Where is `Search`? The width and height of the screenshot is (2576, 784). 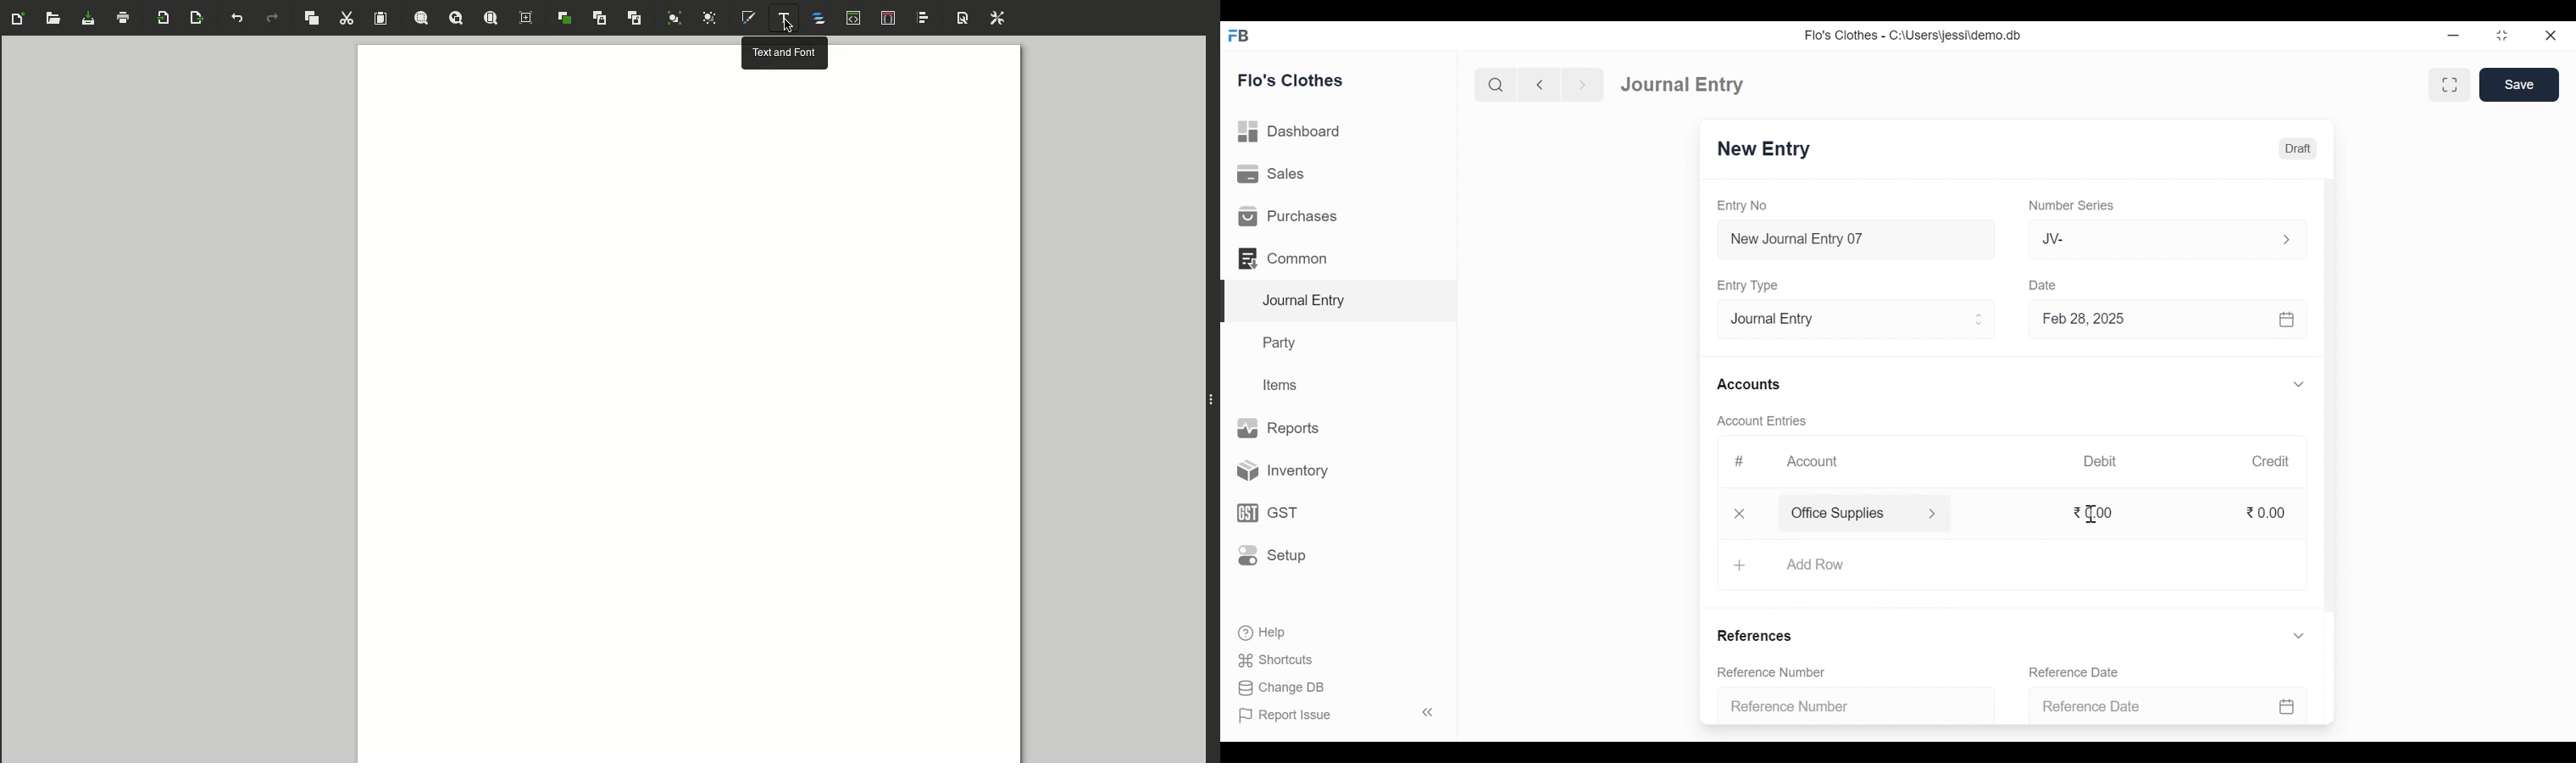 Search is located at coordinates (1496, 85).